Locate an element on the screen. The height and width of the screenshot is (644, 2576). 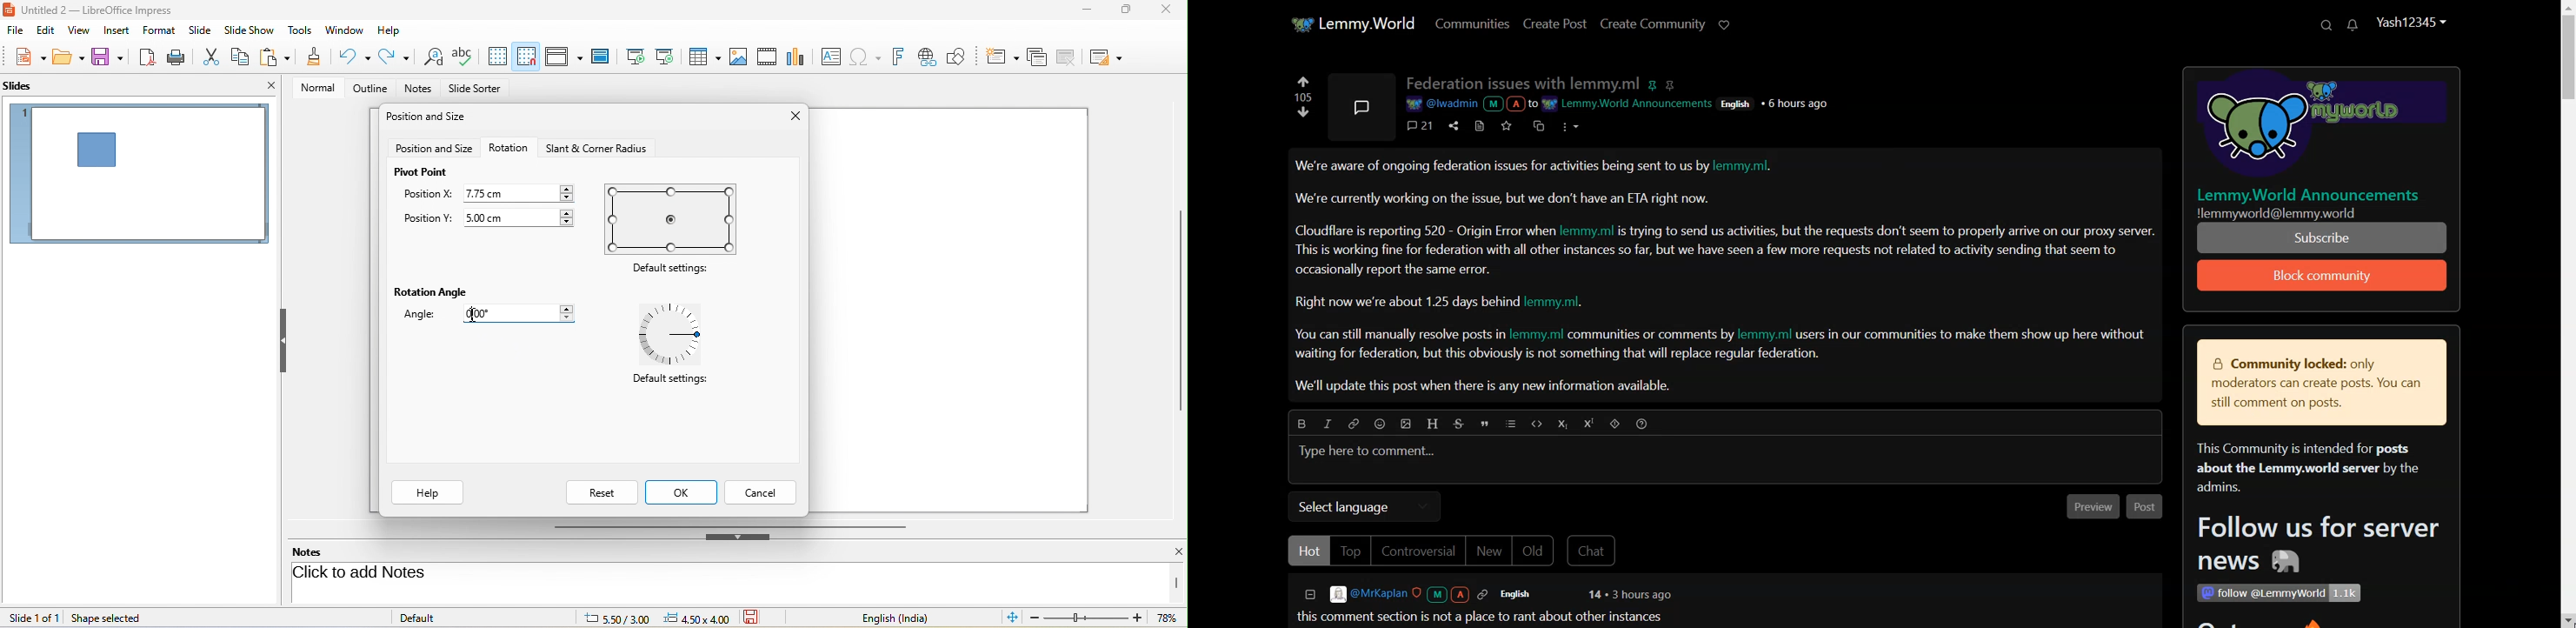
angle is located at coordinates (425, 317).